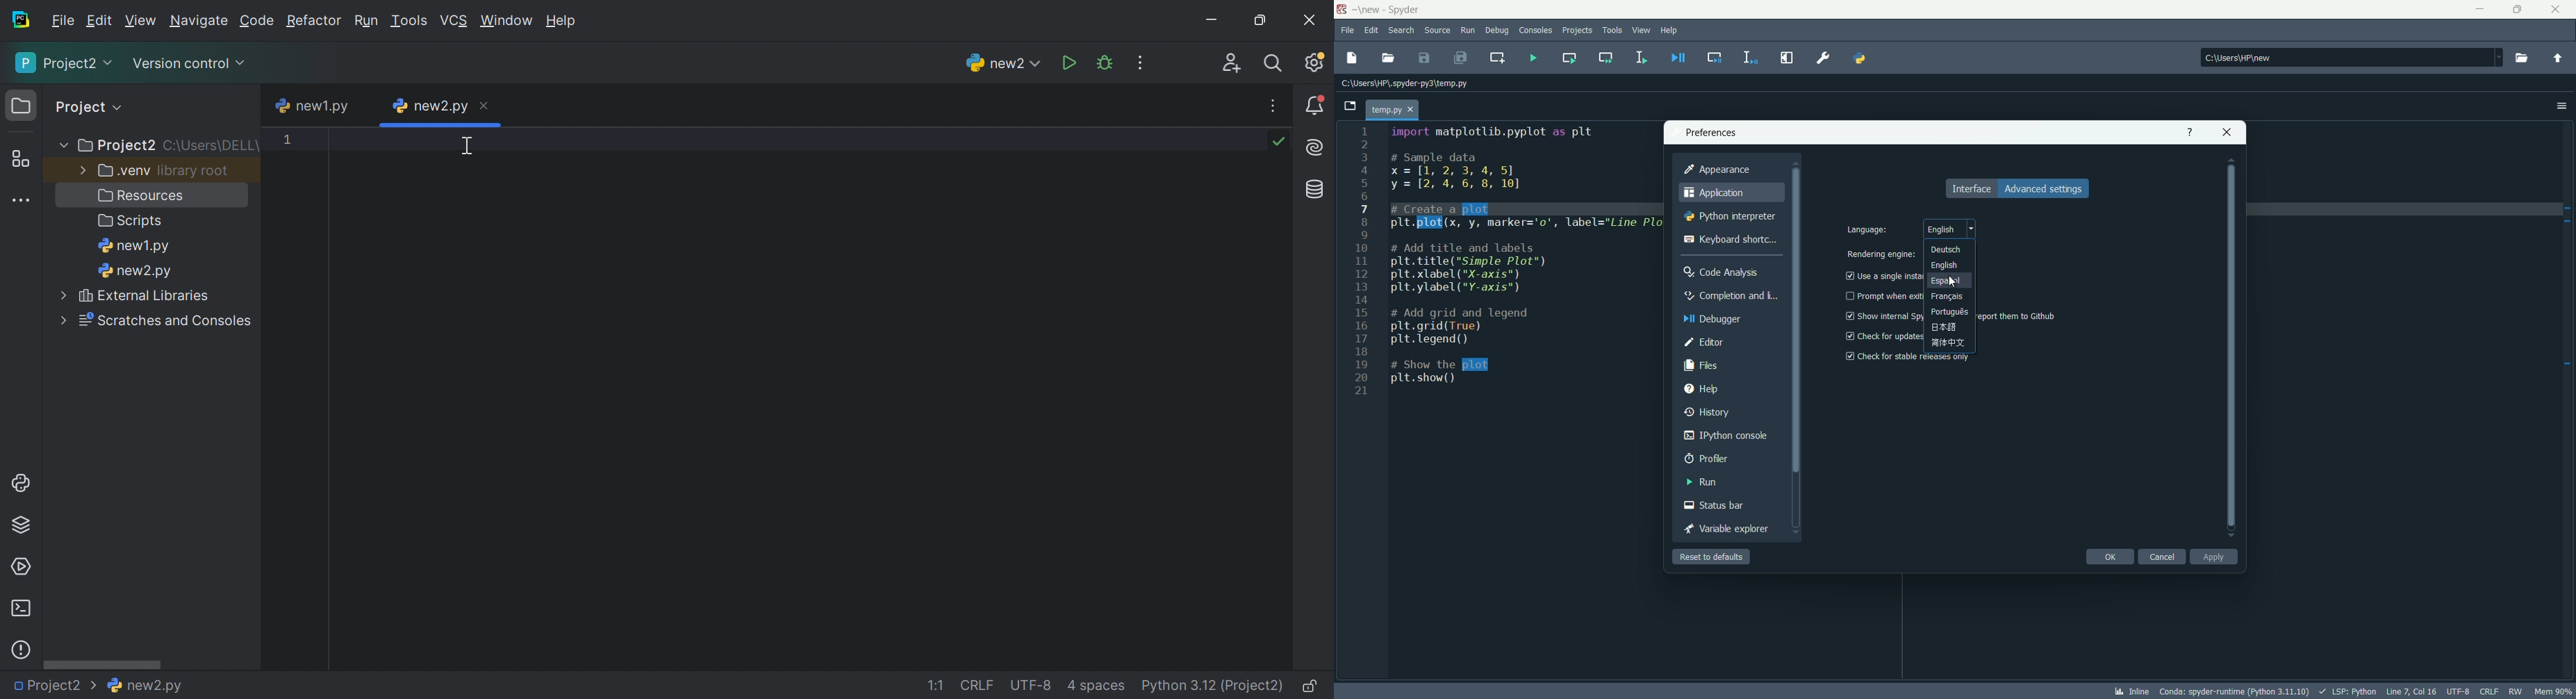 The height and width of the screenshot is (700, 2576). I want to click on ipython console, so click(1727, 435).